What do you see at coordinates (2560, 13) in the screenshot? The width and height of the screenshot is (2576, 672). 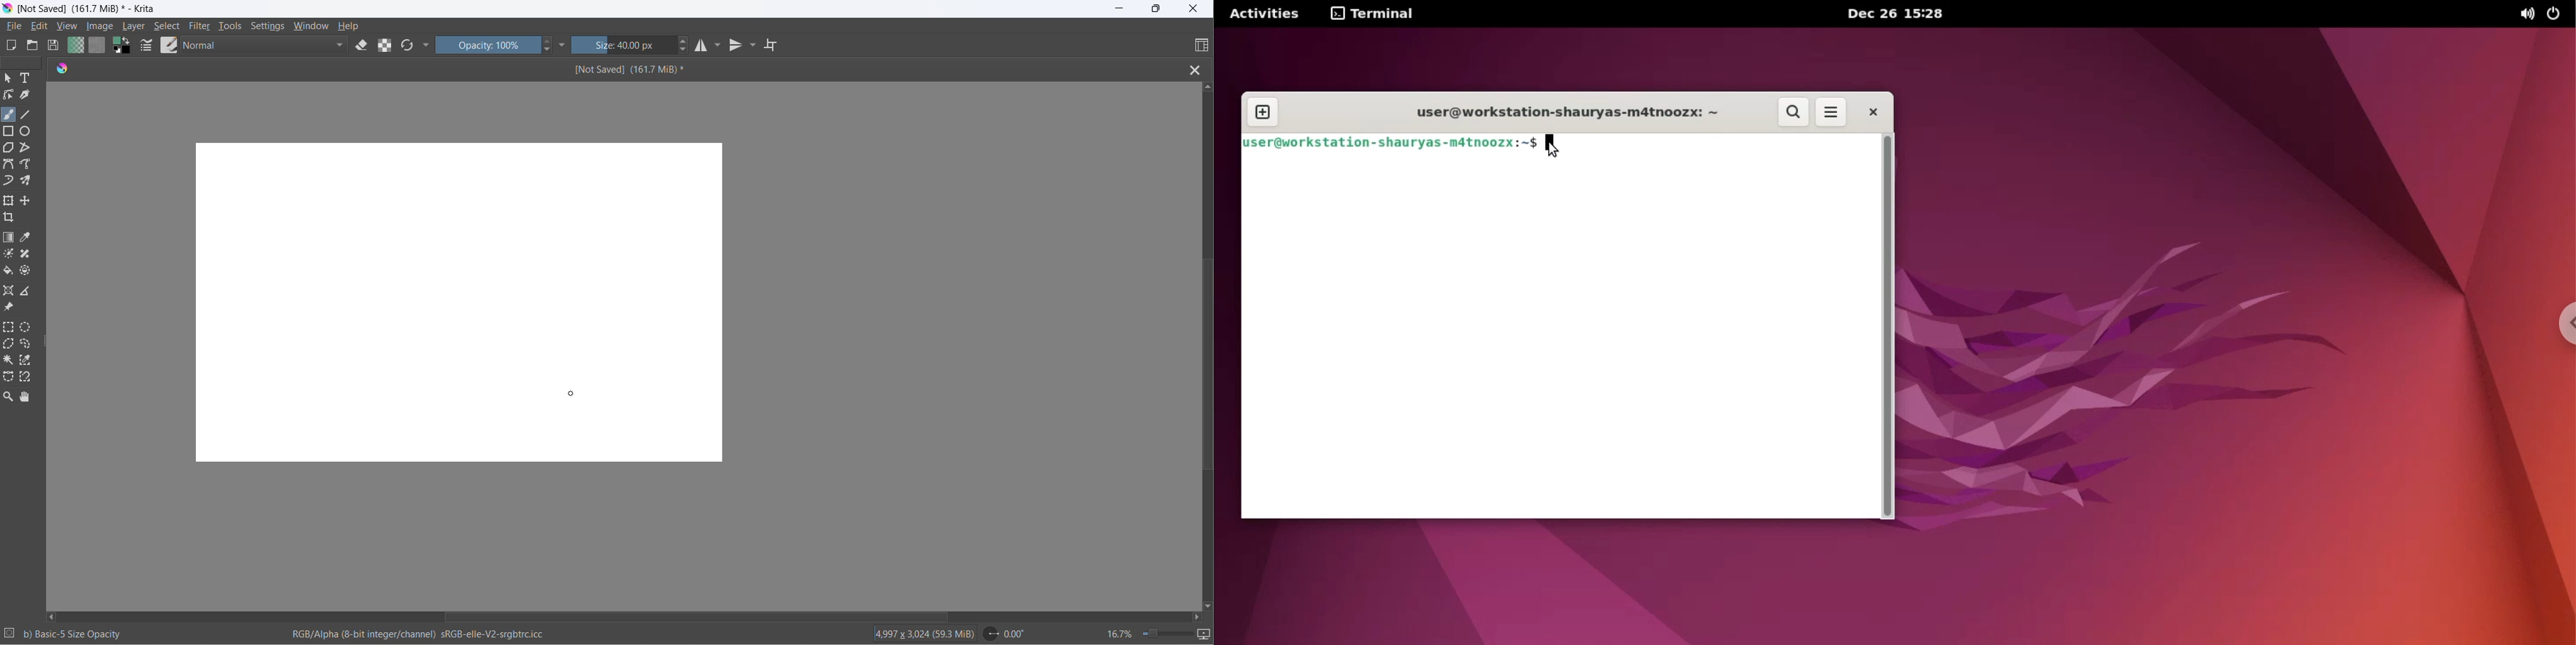 I see `power options` at bounding box center [2560, 13].